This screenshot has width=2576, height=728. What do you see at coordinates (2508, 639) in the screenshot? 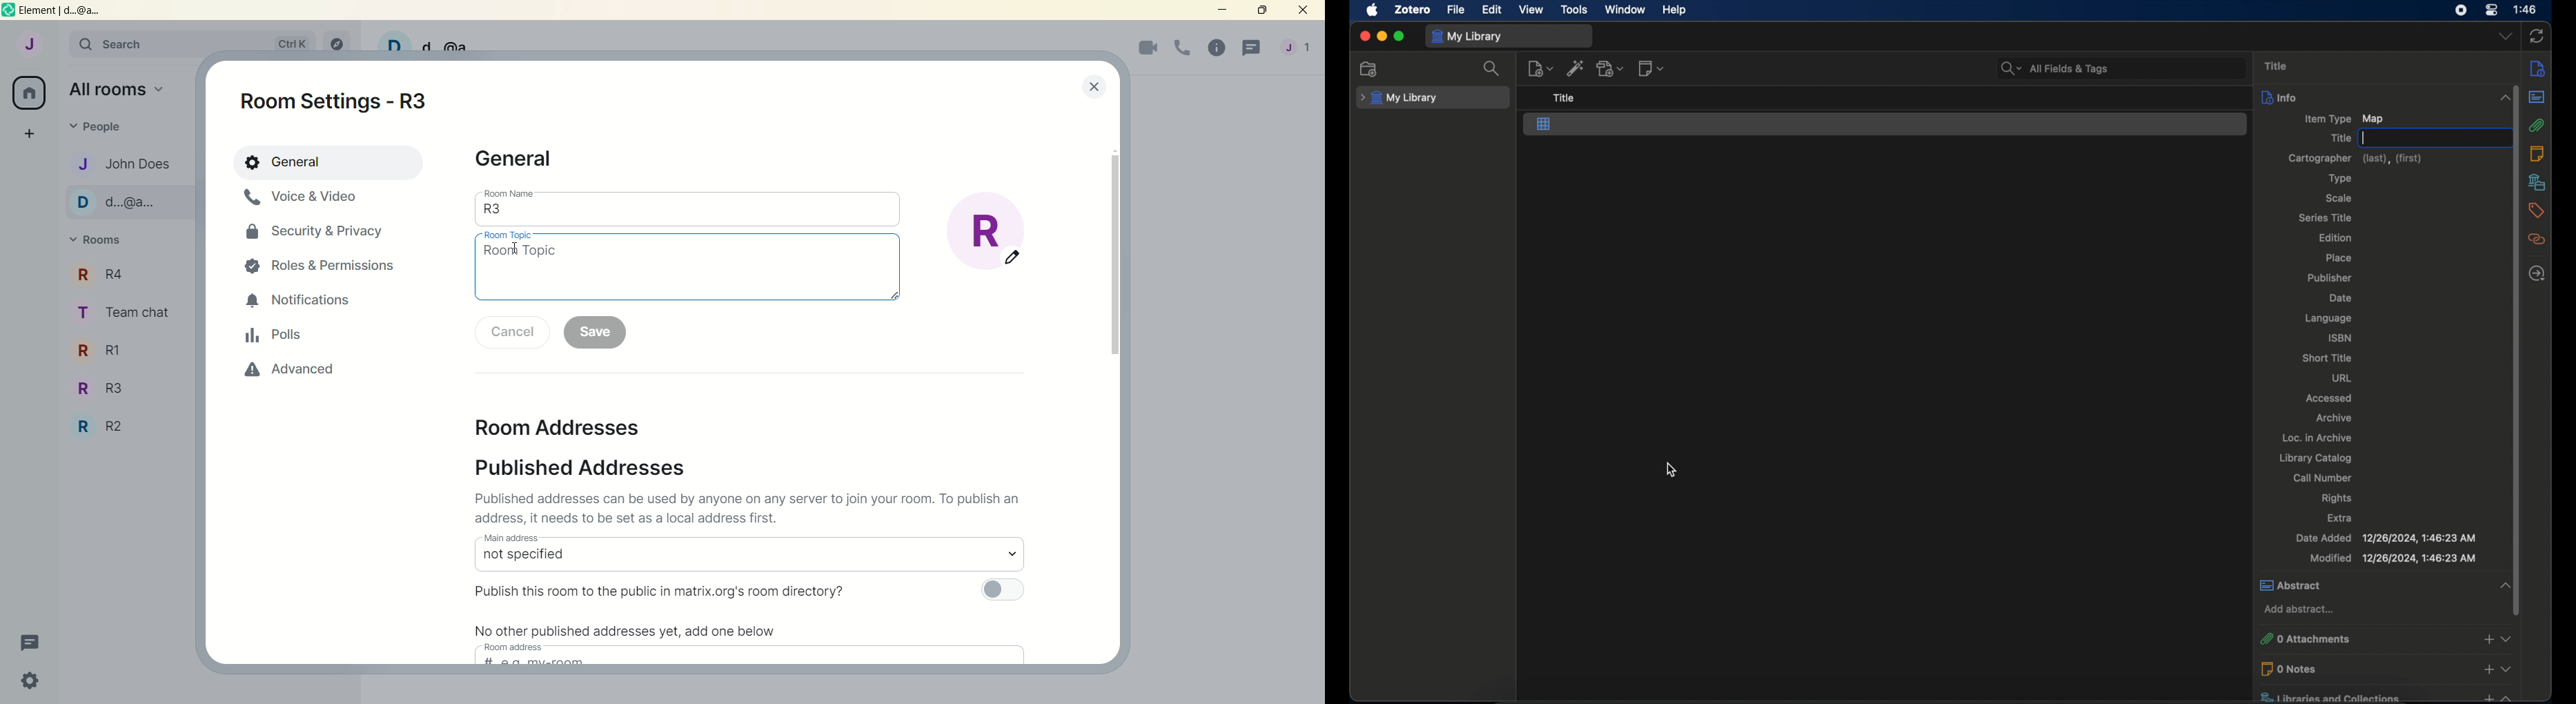
I see `Collapse or expand ` at bounding box center [2508, 639].